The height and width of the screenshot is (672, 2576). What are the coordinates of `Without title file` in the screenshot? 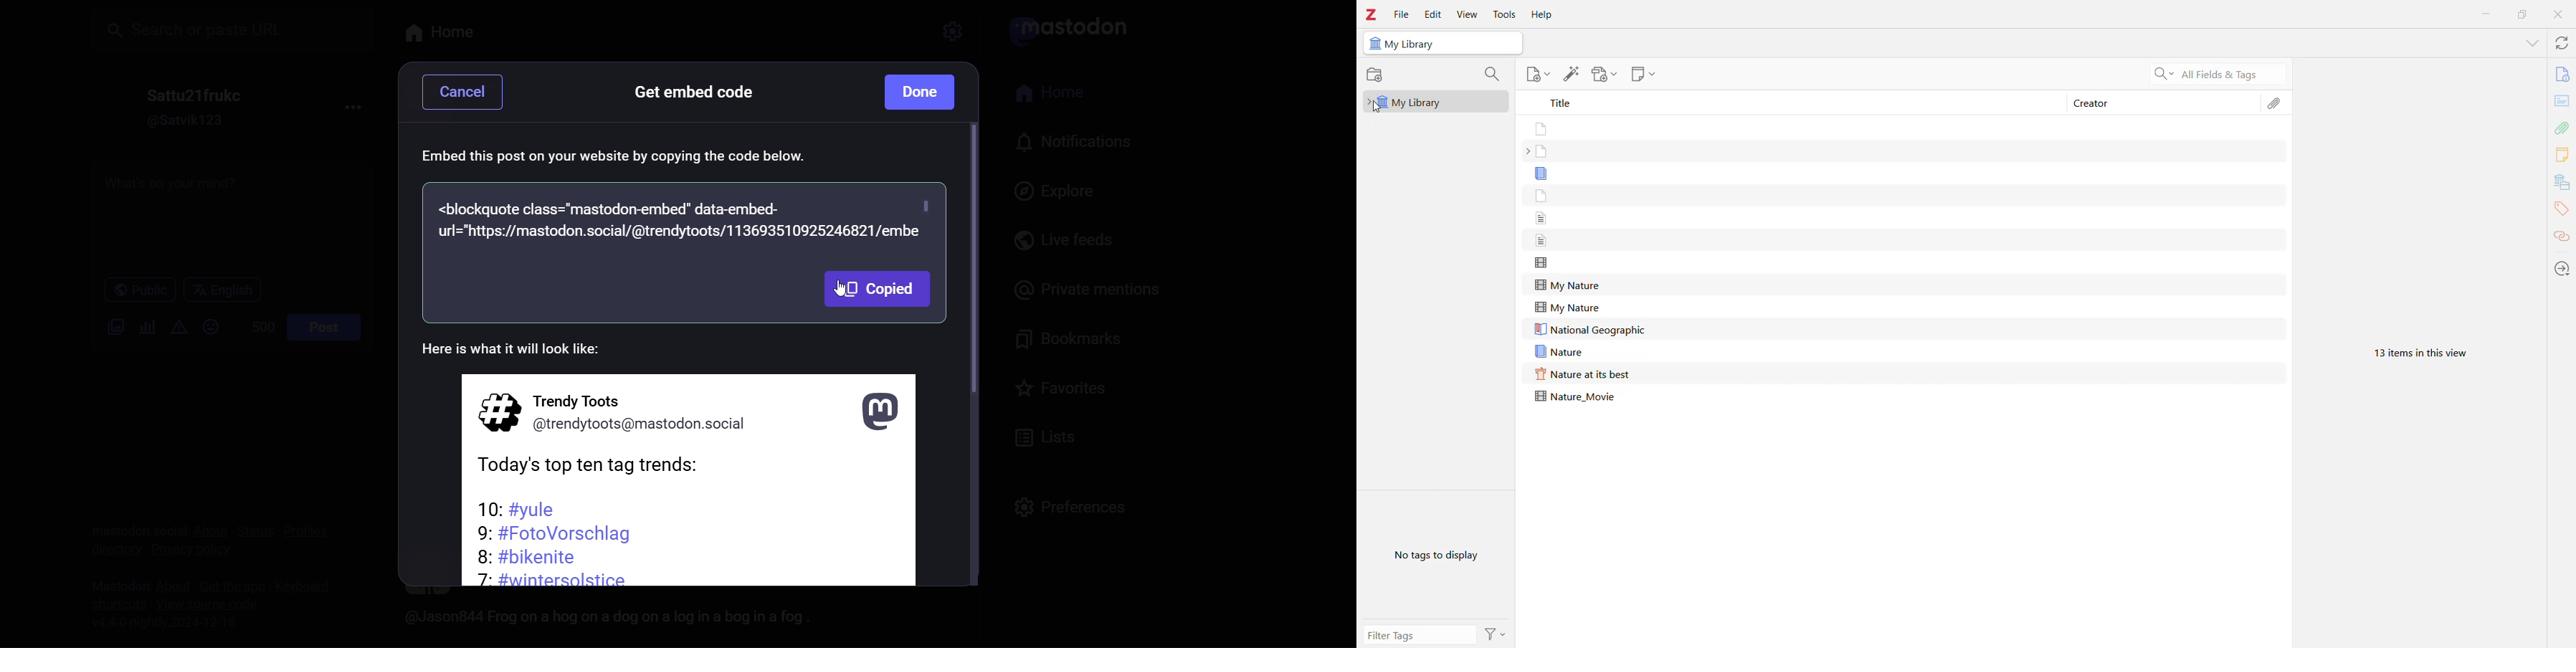 It's located at (1545, 217).